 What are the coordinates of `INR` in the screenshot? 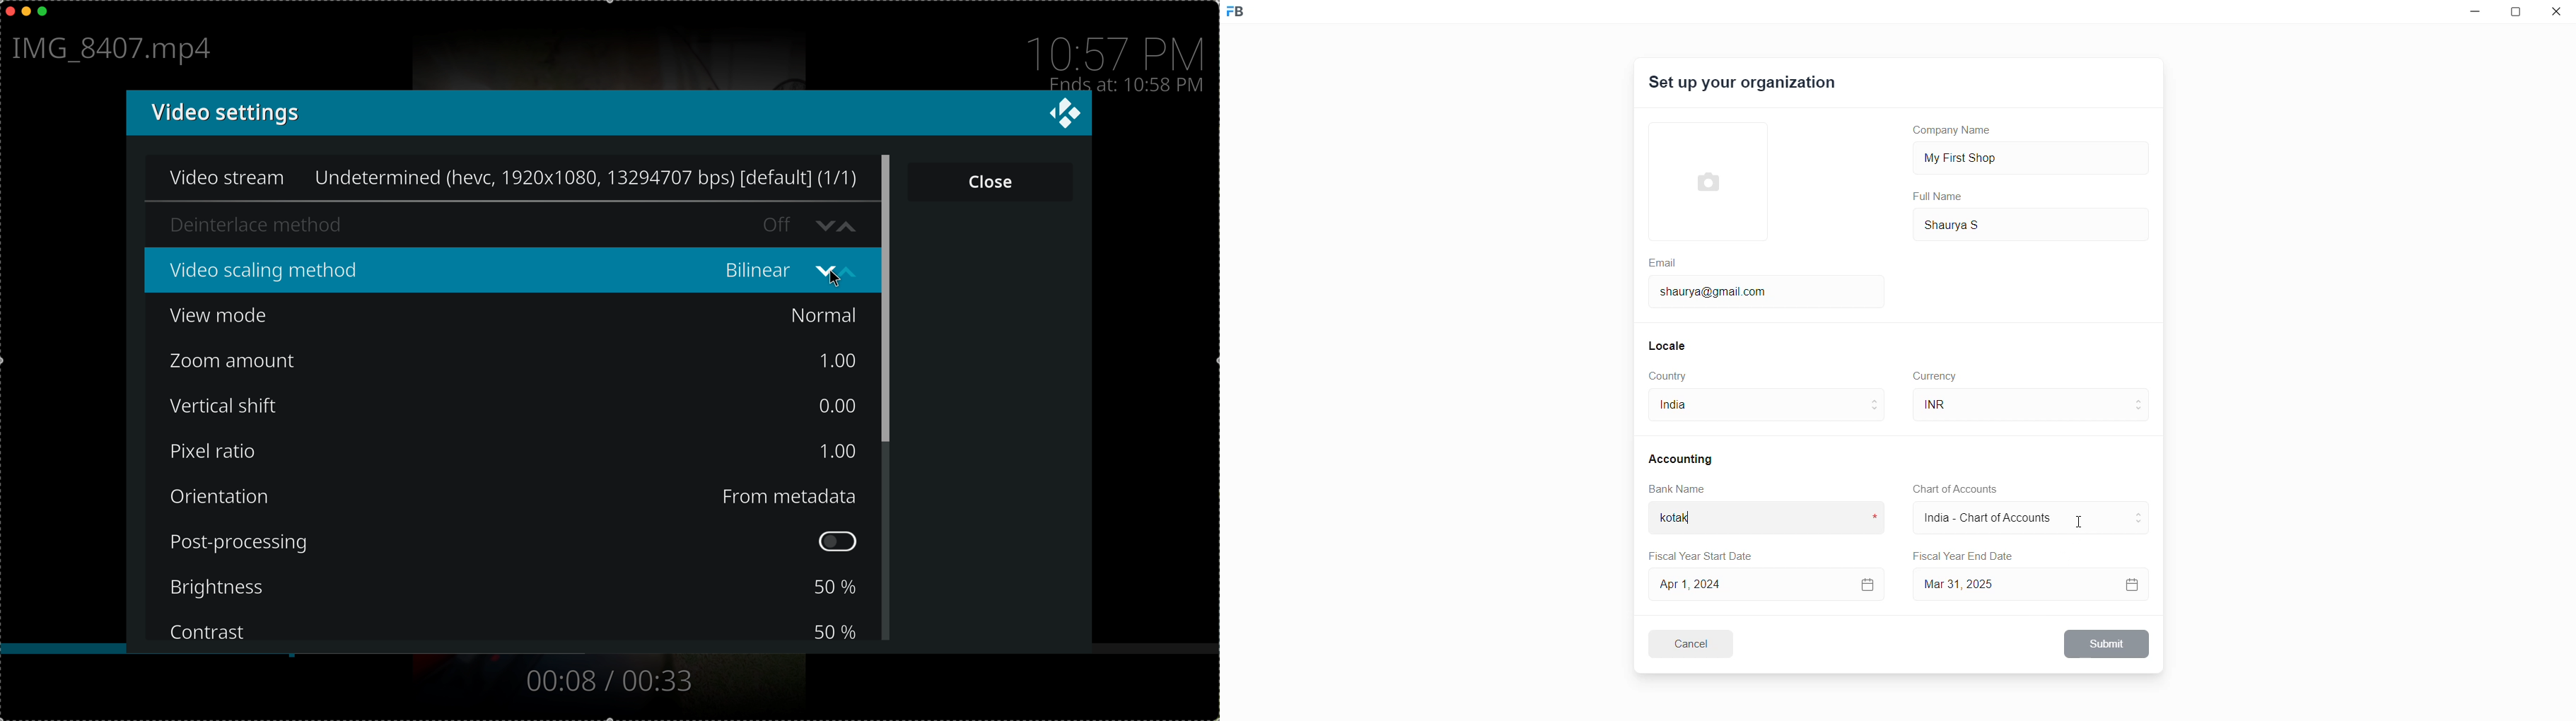 It's located at (1959, 405).